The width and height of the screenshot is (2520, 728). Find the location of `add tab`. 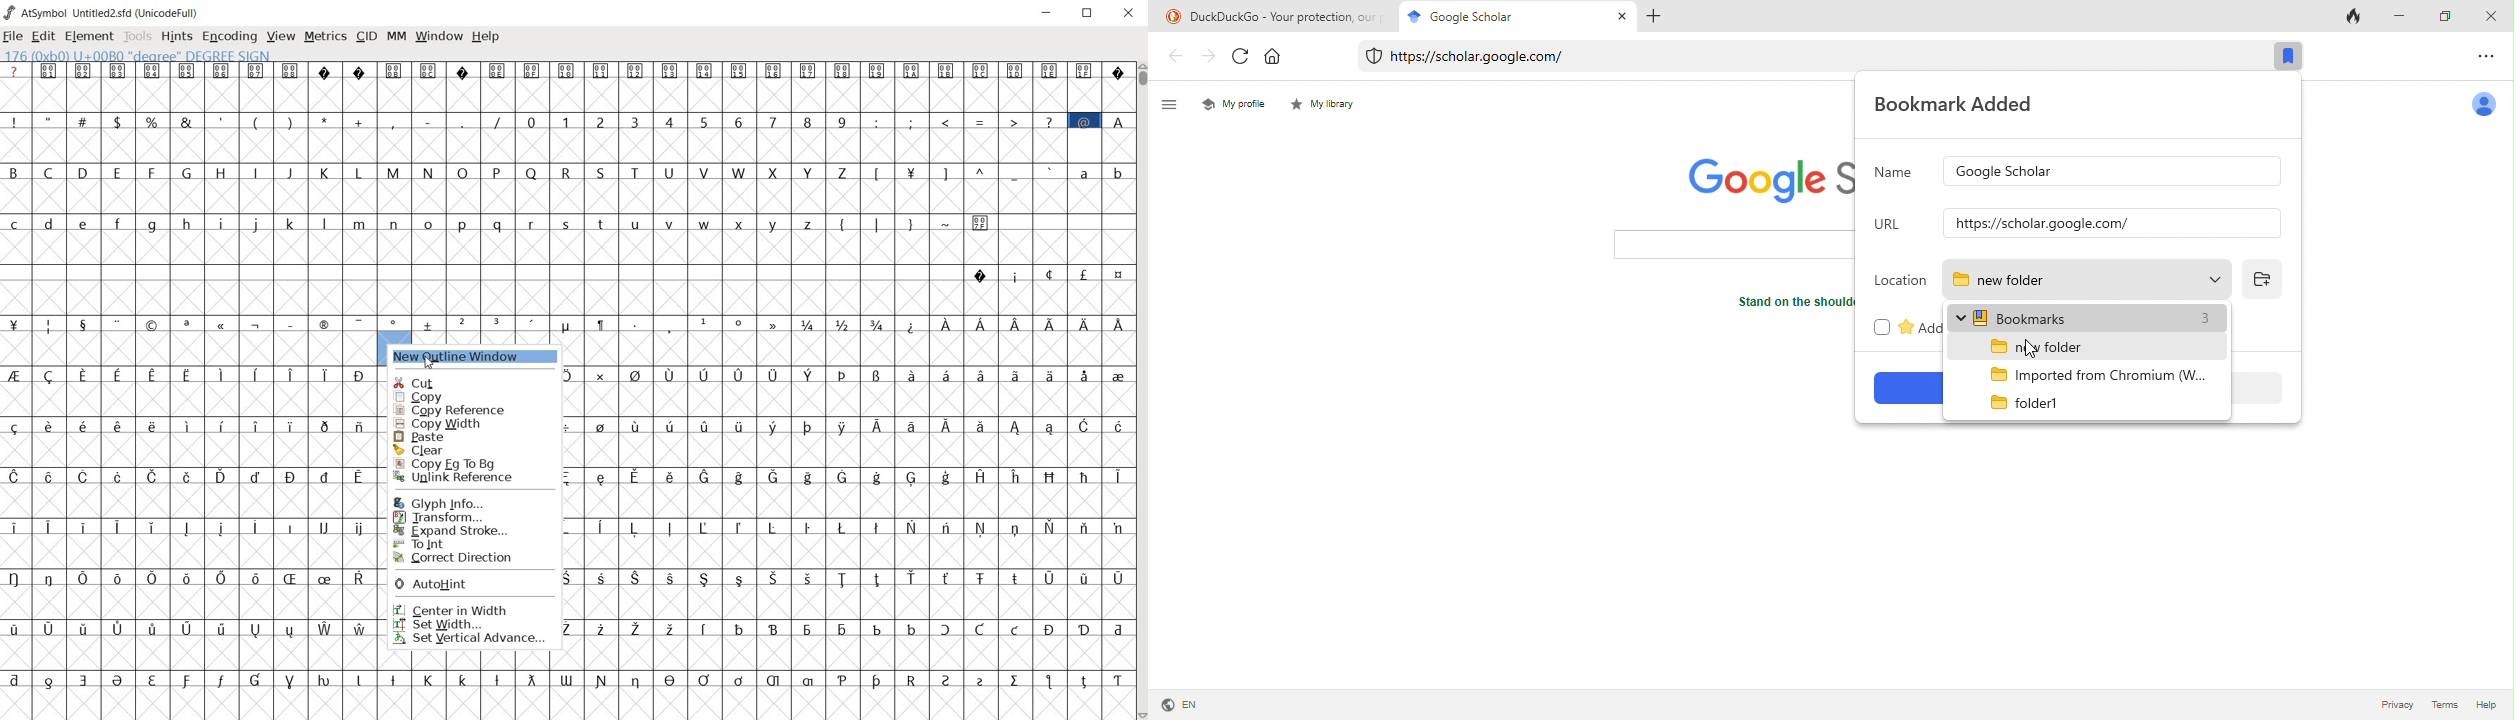

add tab is located at coordinates (1656, 18).